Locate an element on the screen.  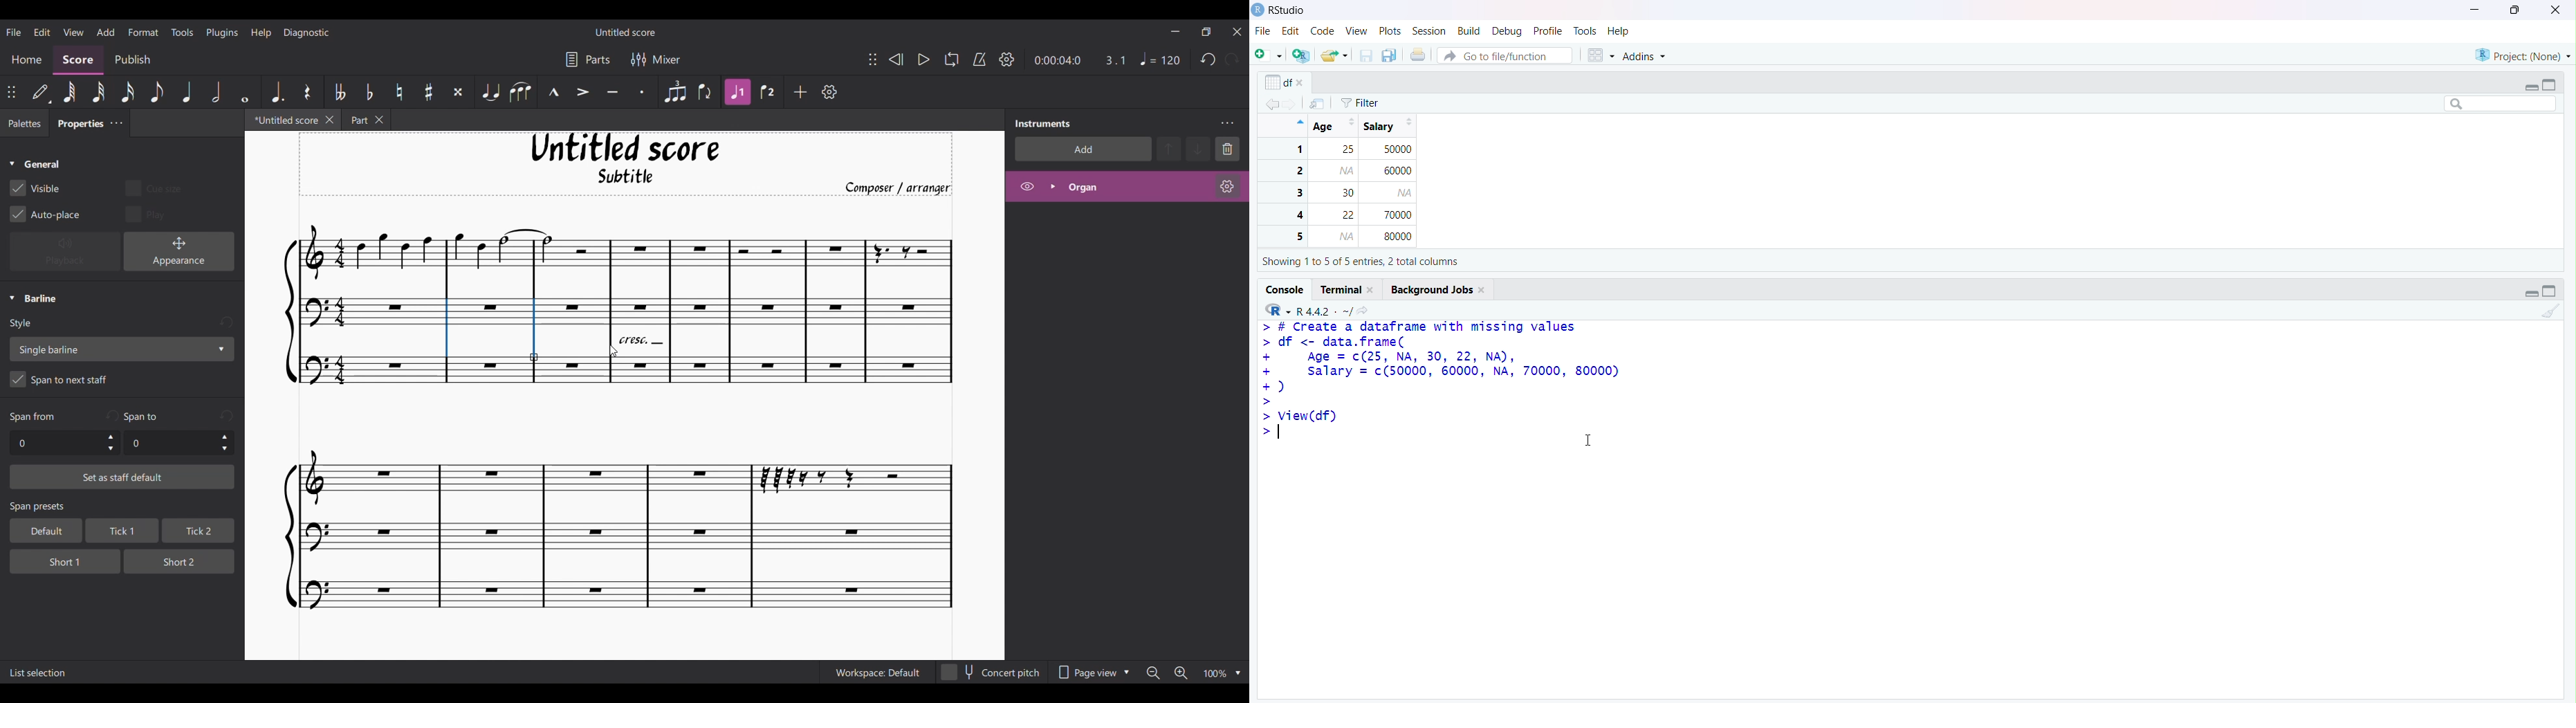
32nd note is located at coordinates (100, 93).